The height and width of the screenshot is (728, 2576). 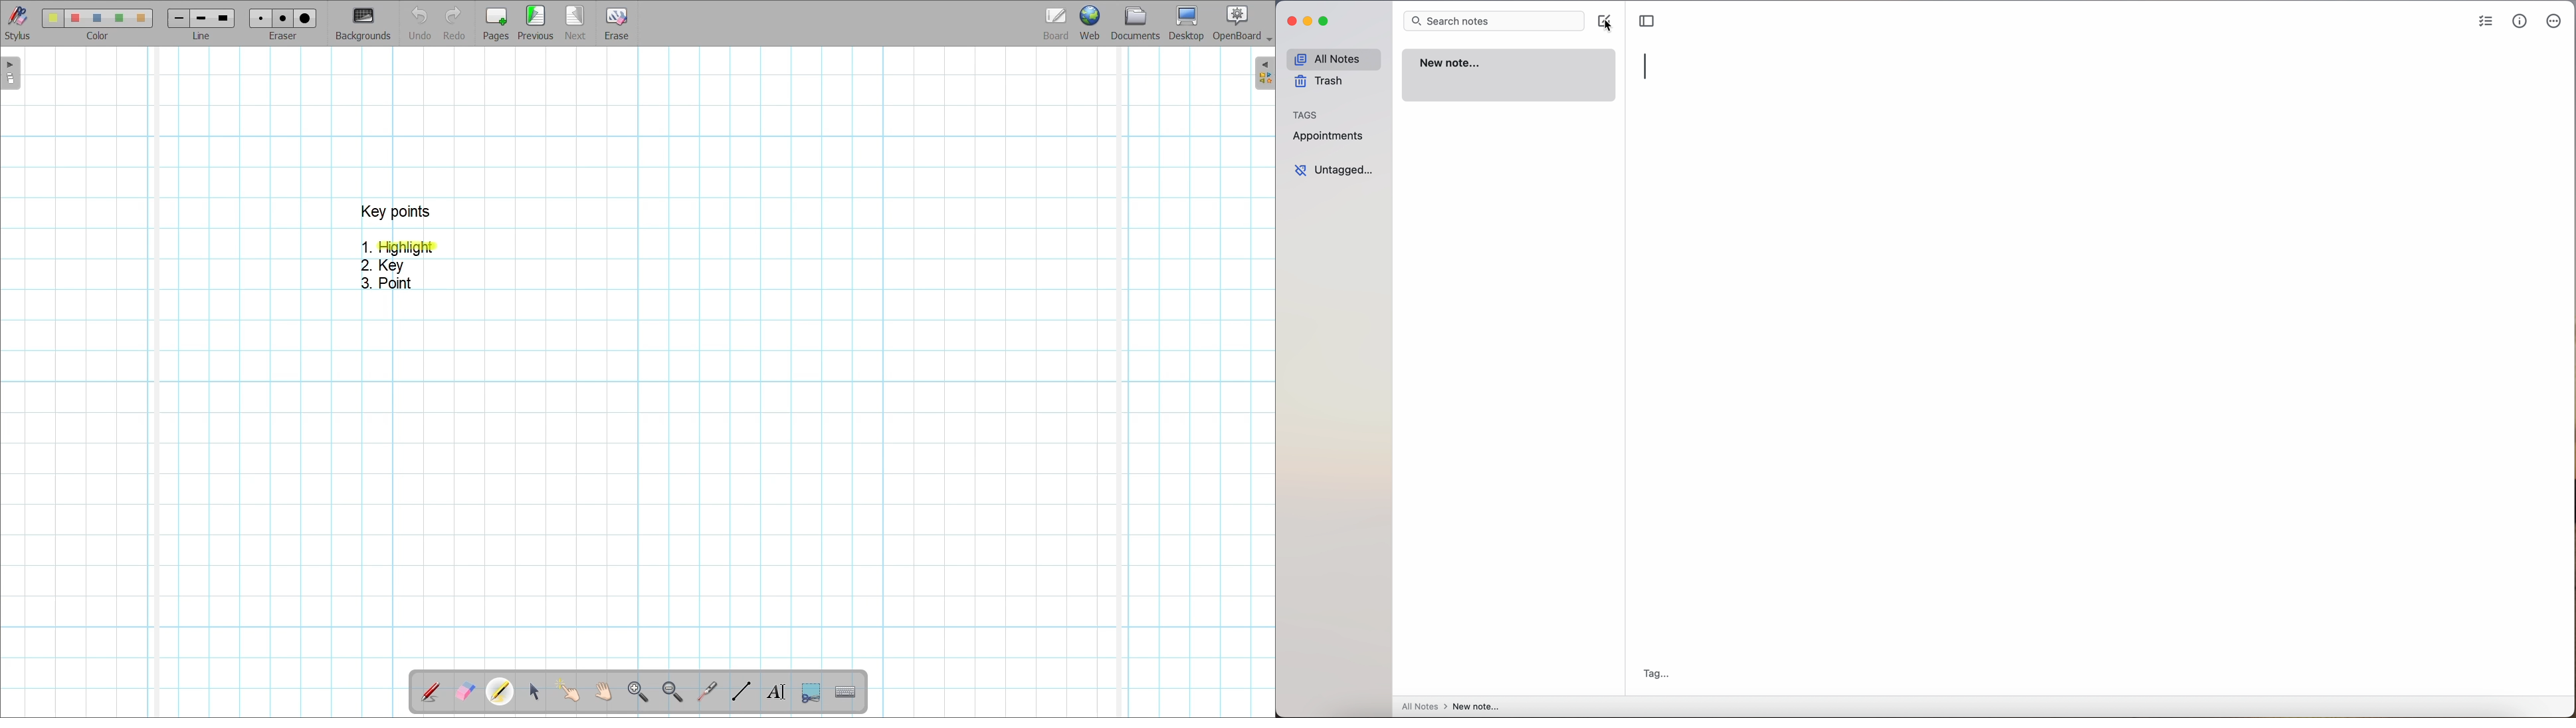 I want to click on Go to next page, so click(x=575, y=23).